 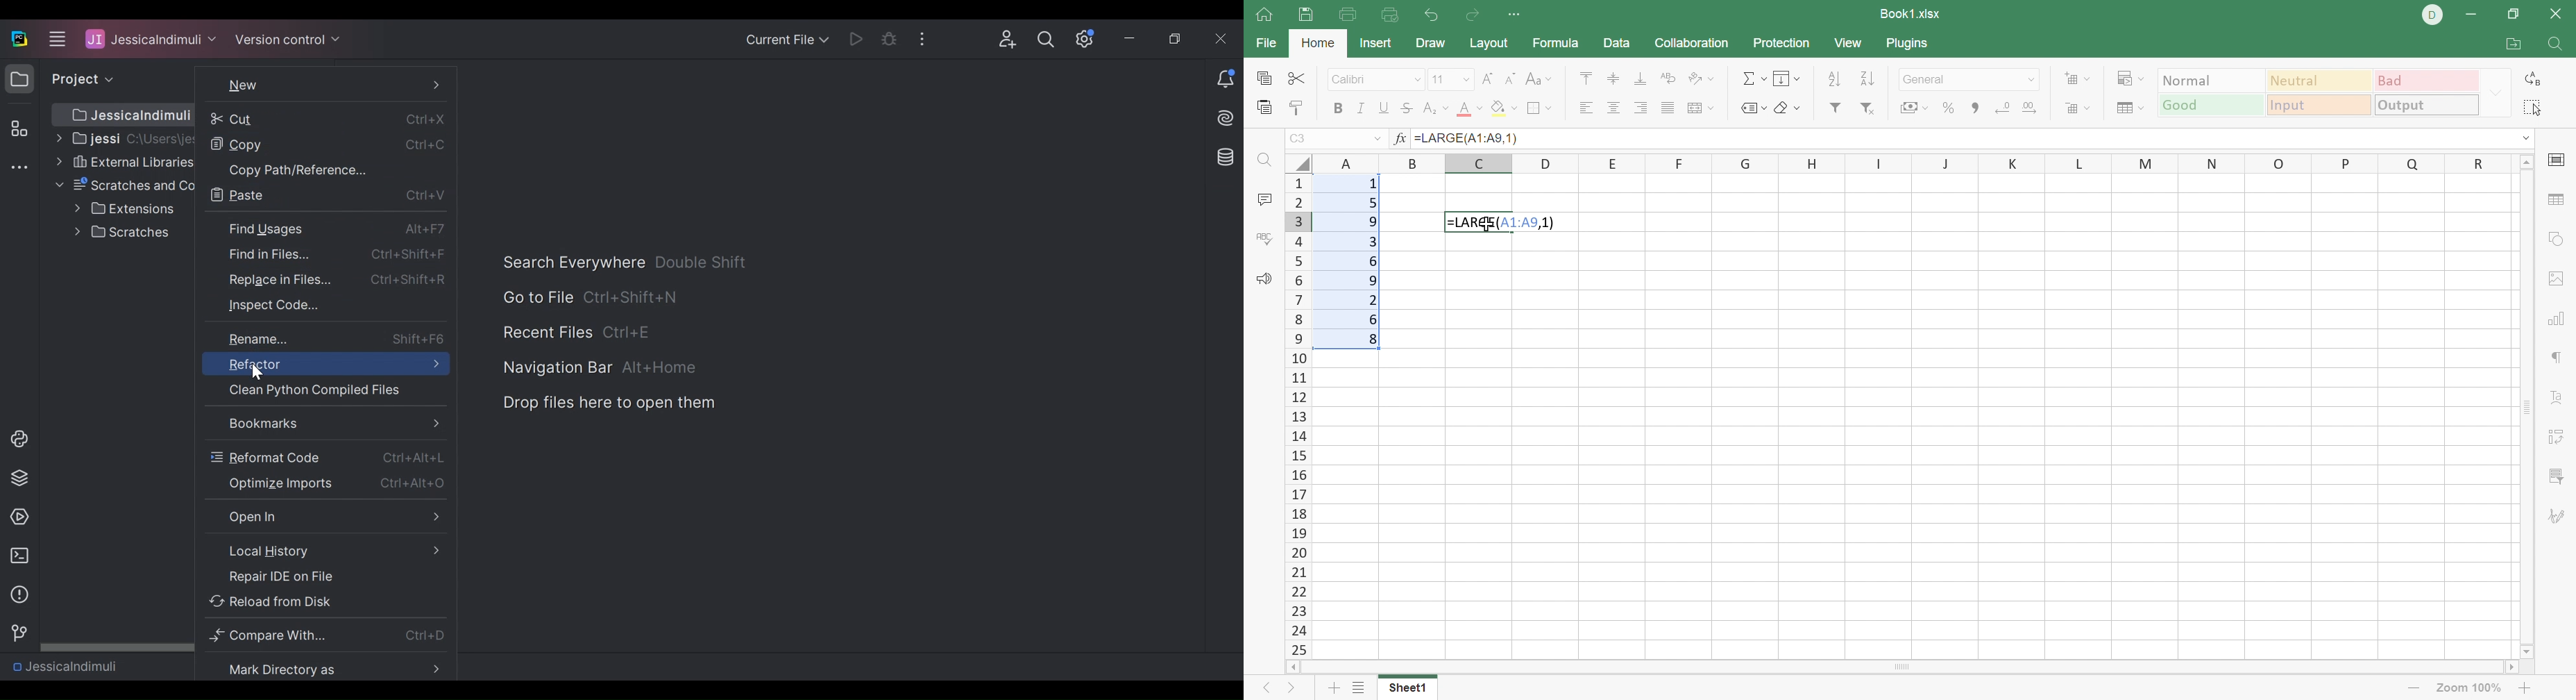 I want to click on Home, so click(x=1265, y=15).